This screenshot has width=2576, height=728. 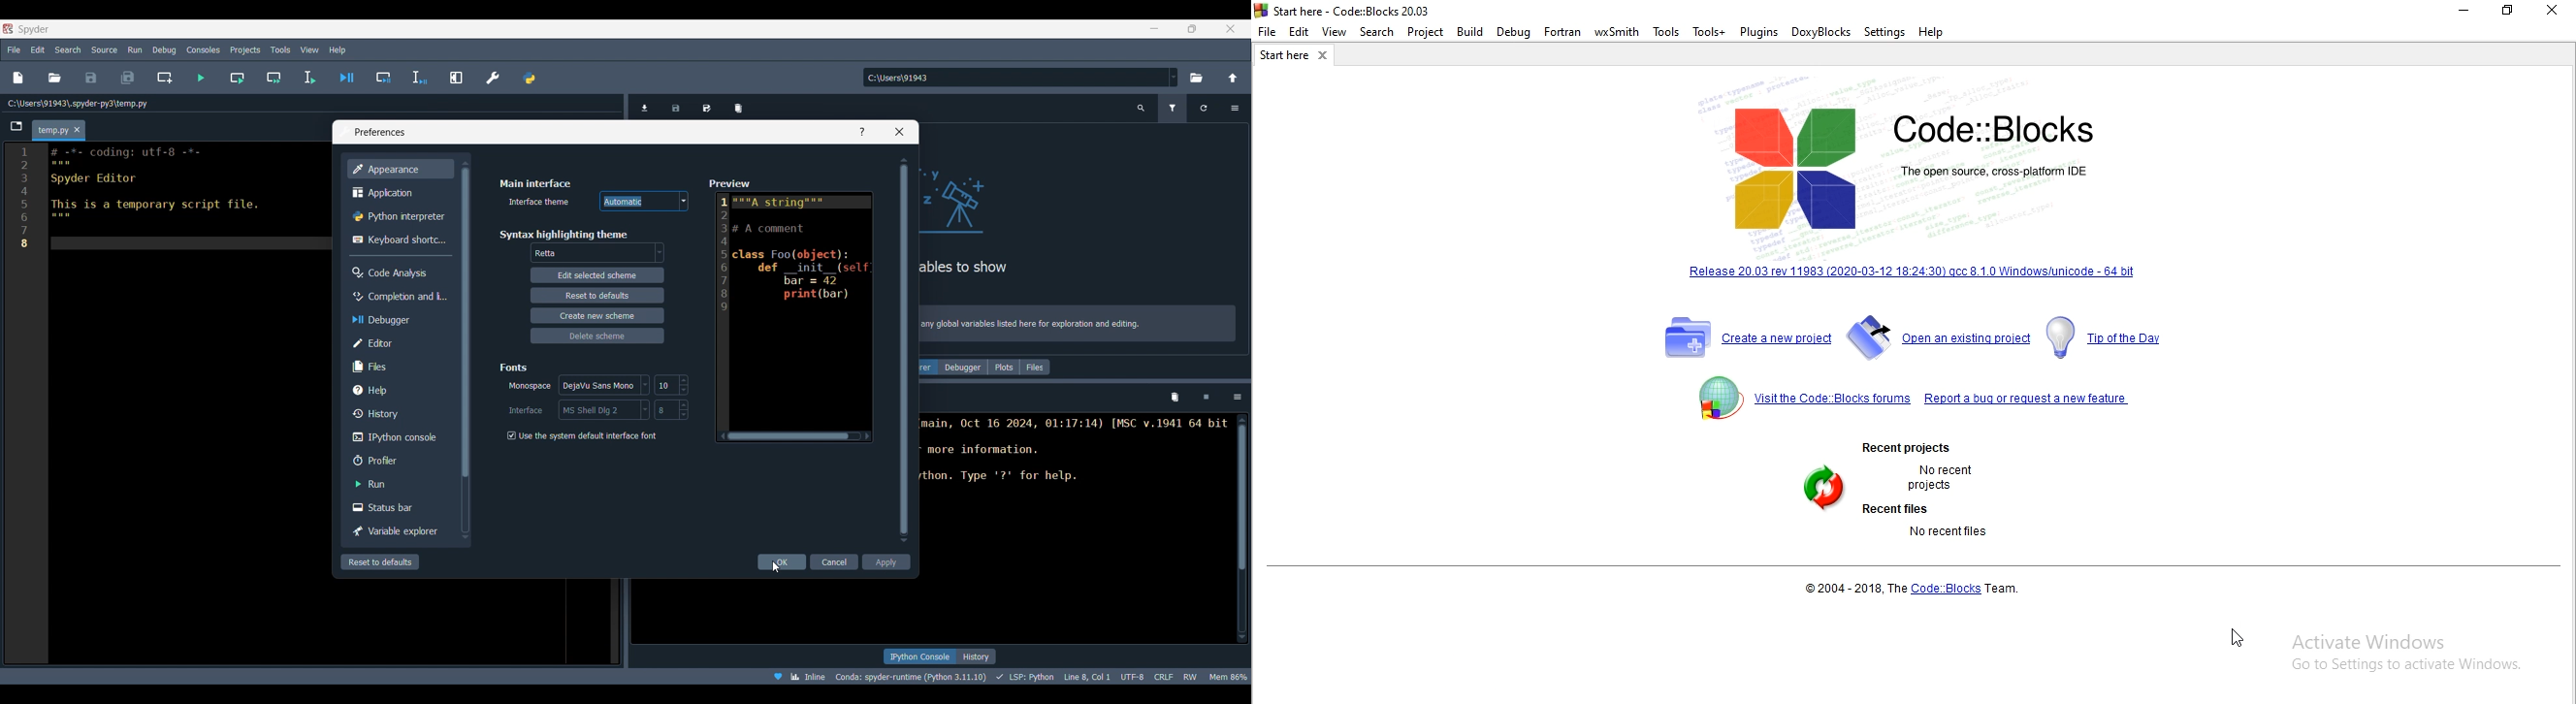 I want to click on Change to parent directory, so click(x=1234, y=78).